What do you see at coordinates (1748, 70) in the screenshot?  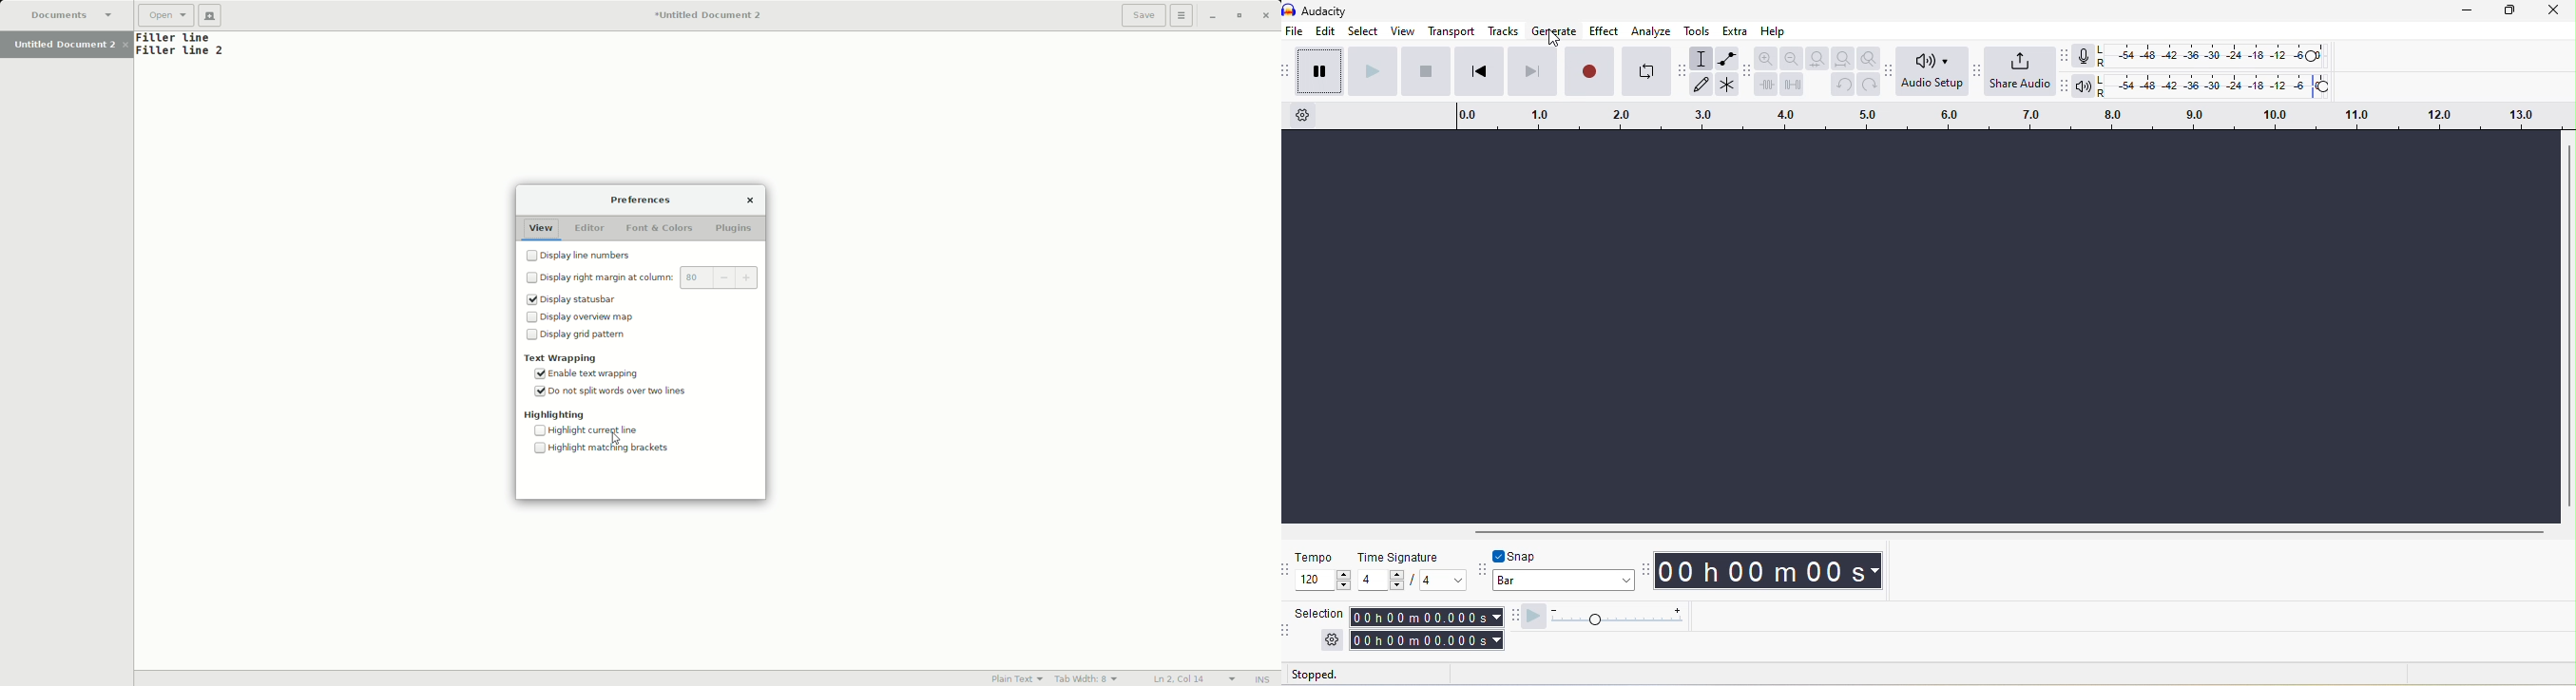 I see `audacity edit toolbar` at bounding box center [1748, 70].